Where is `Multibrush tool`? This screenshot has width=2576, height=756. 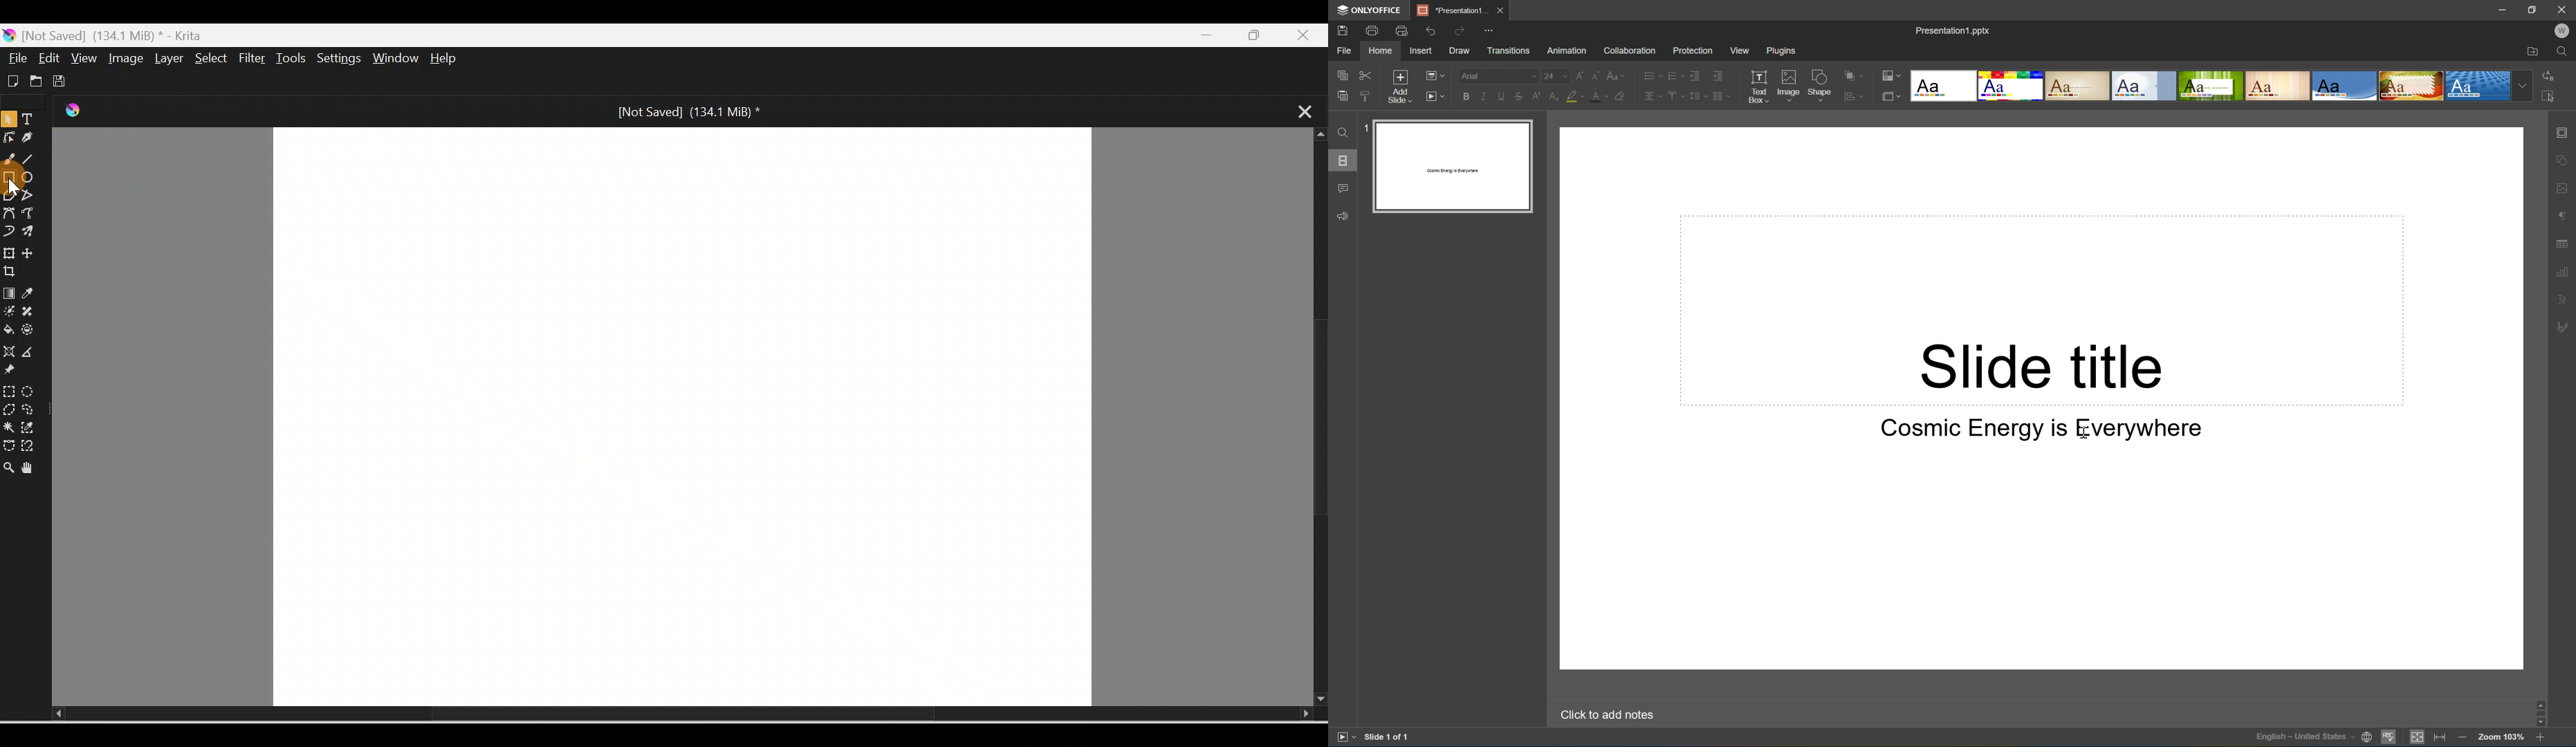 Multibrush tool is located at coordinates (30, 233).